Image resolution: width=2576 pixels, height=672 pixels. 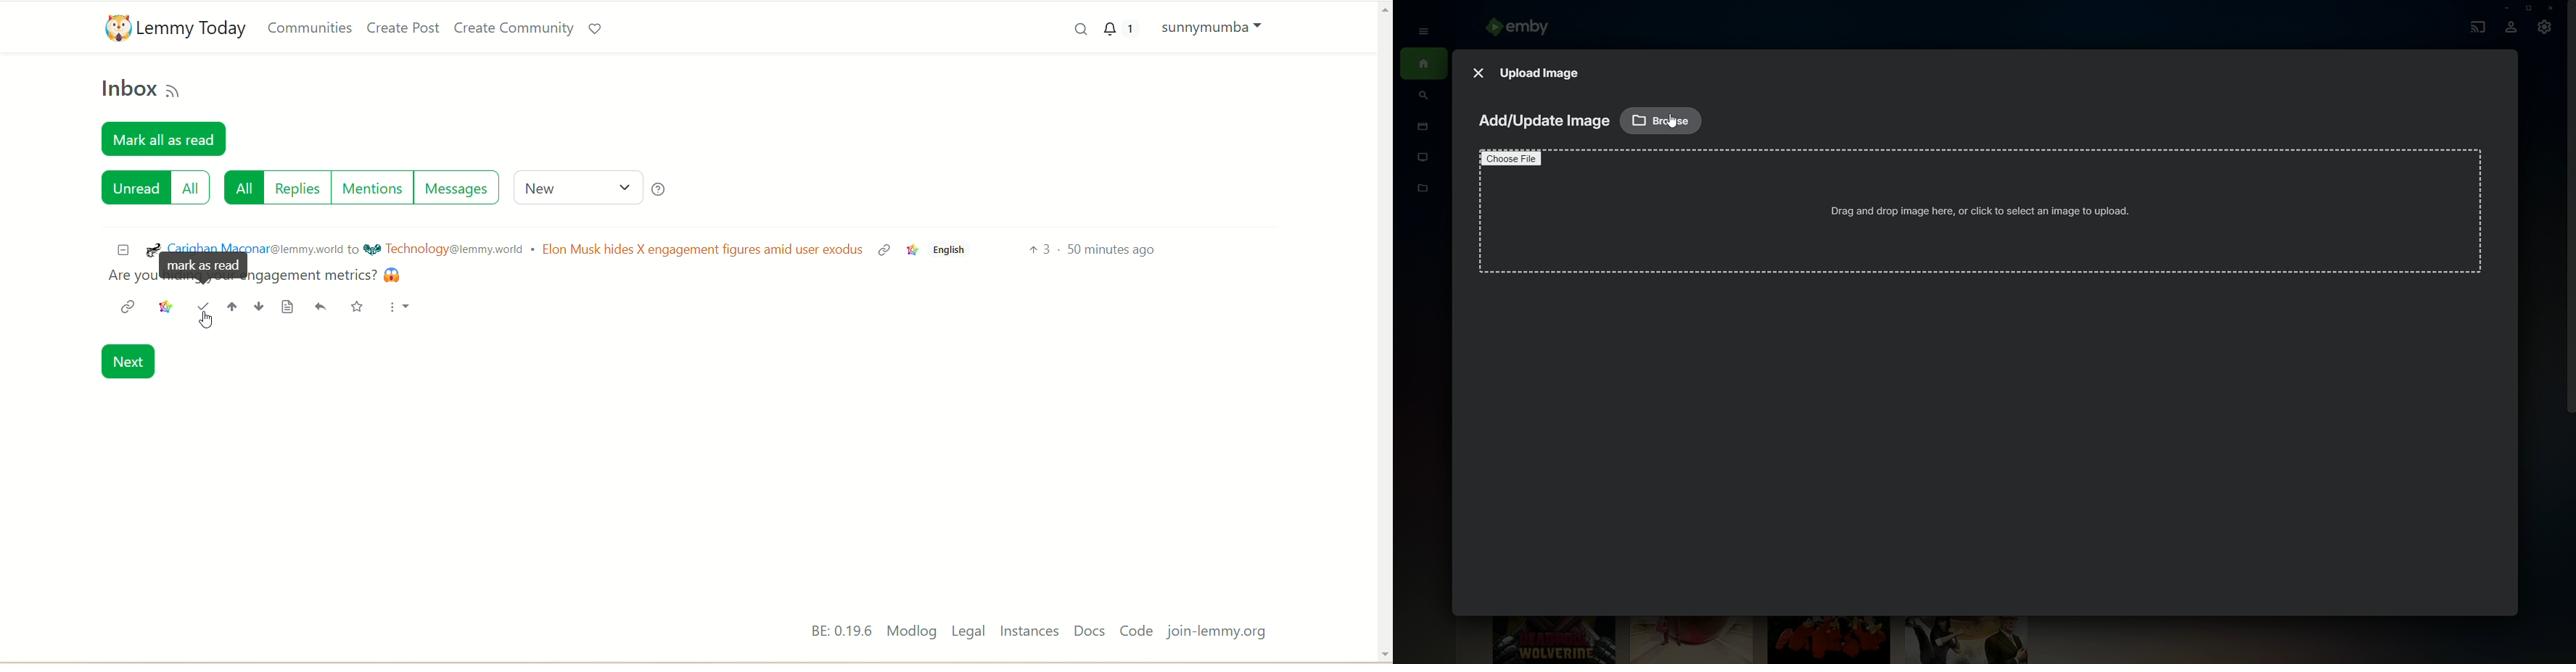 What do you see at coordinates (125, 91) in the screenshot?
I see `inbox` at bounding box center [125, 91].